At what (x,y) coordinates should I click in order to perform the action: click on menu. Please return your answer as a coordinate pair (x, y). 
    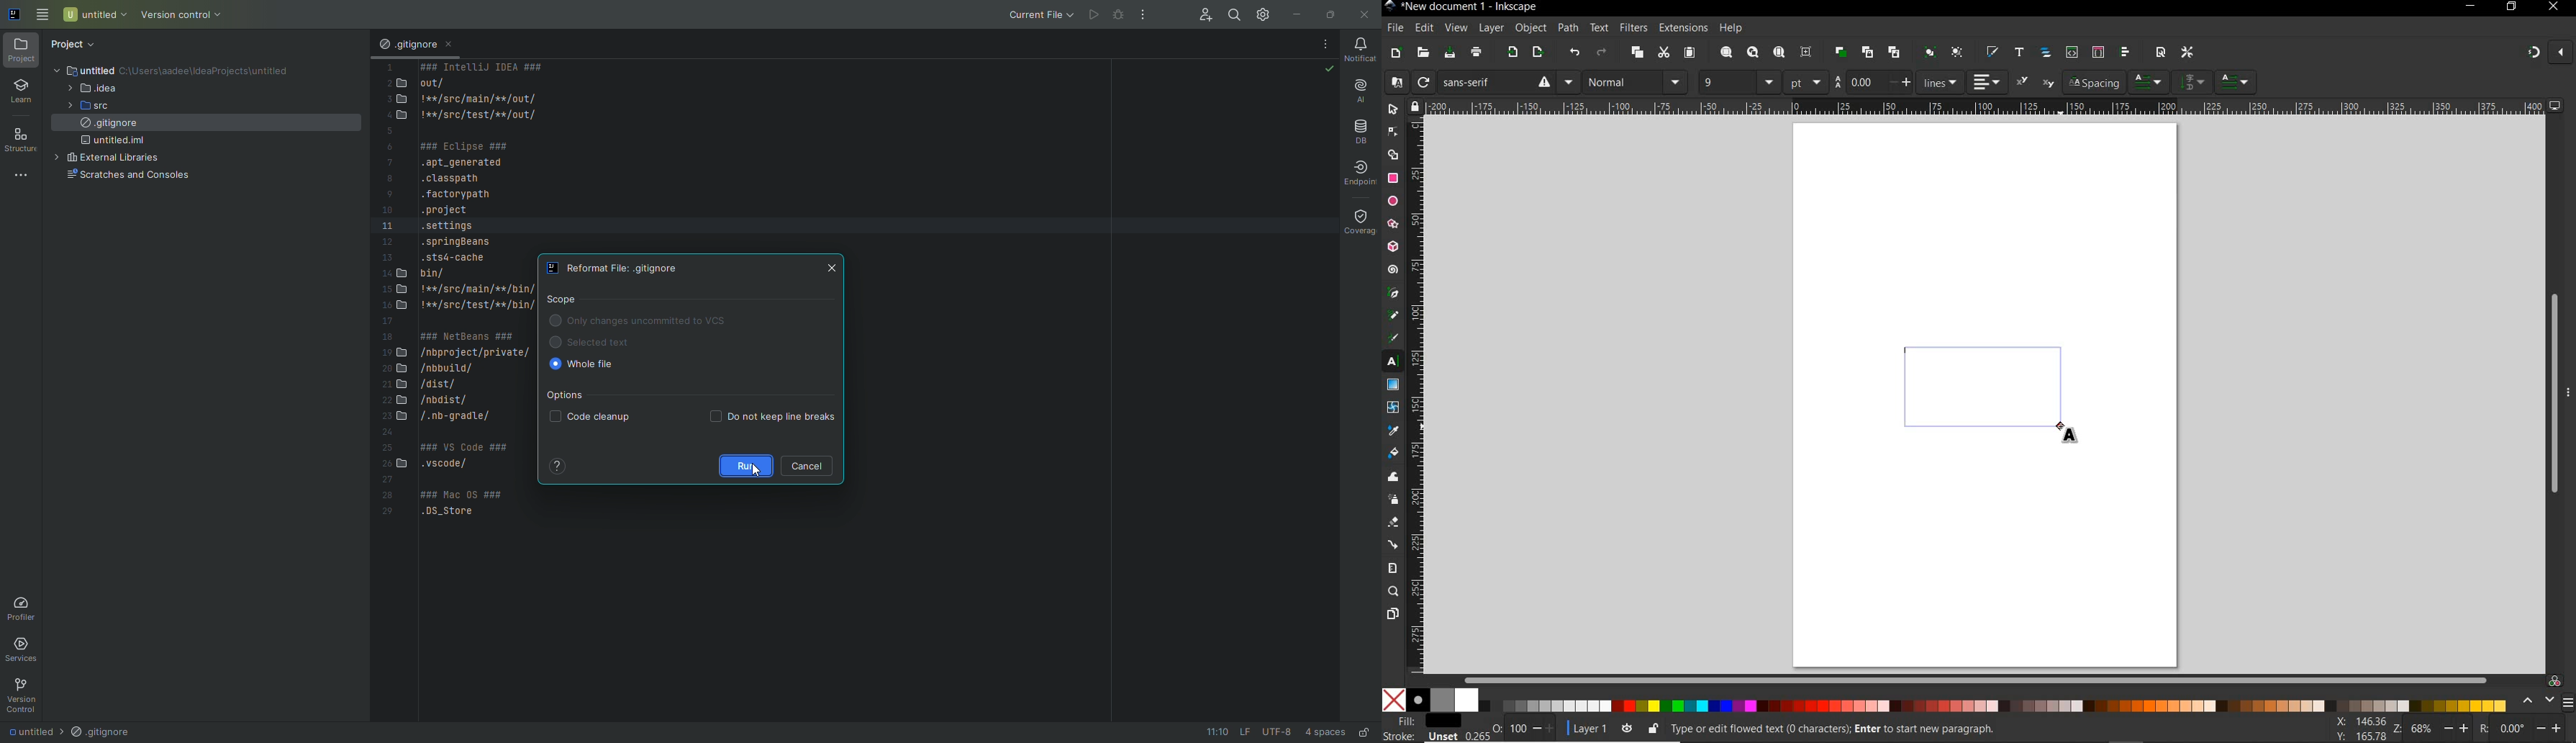
    Looking at the image, I should click on (2193, 81).